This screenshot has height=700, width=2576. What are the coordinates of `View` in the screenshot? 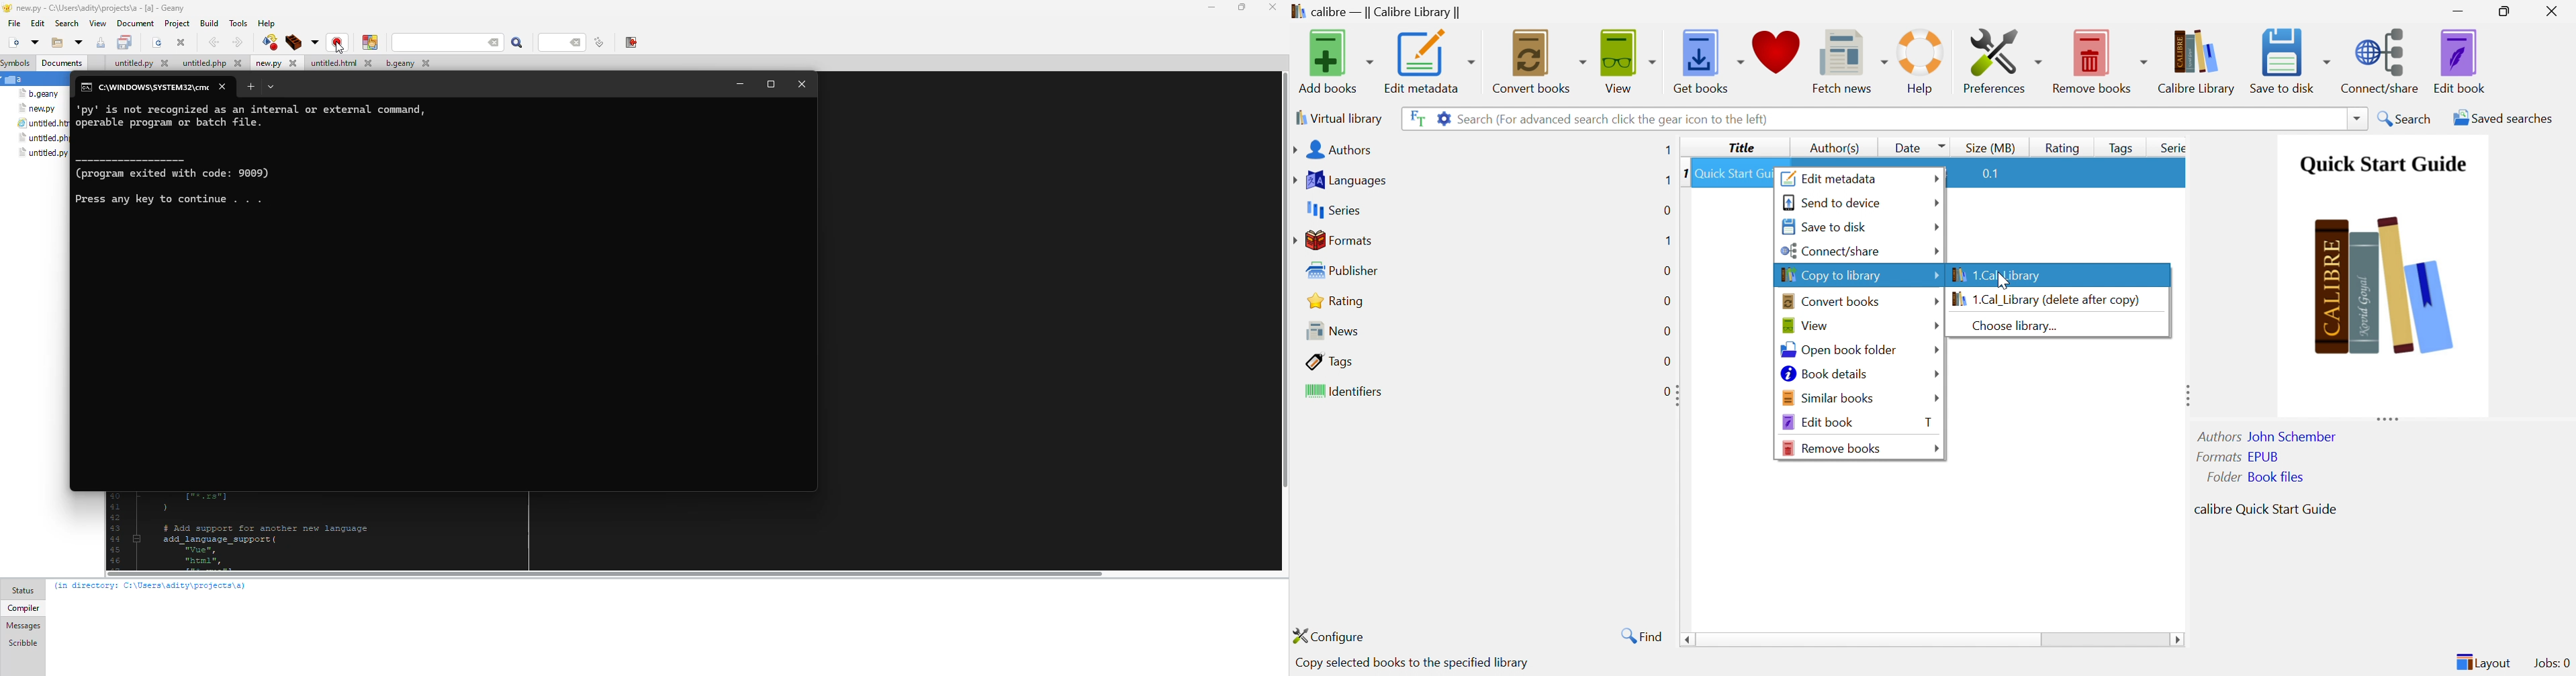 It's located at (1802, 323).